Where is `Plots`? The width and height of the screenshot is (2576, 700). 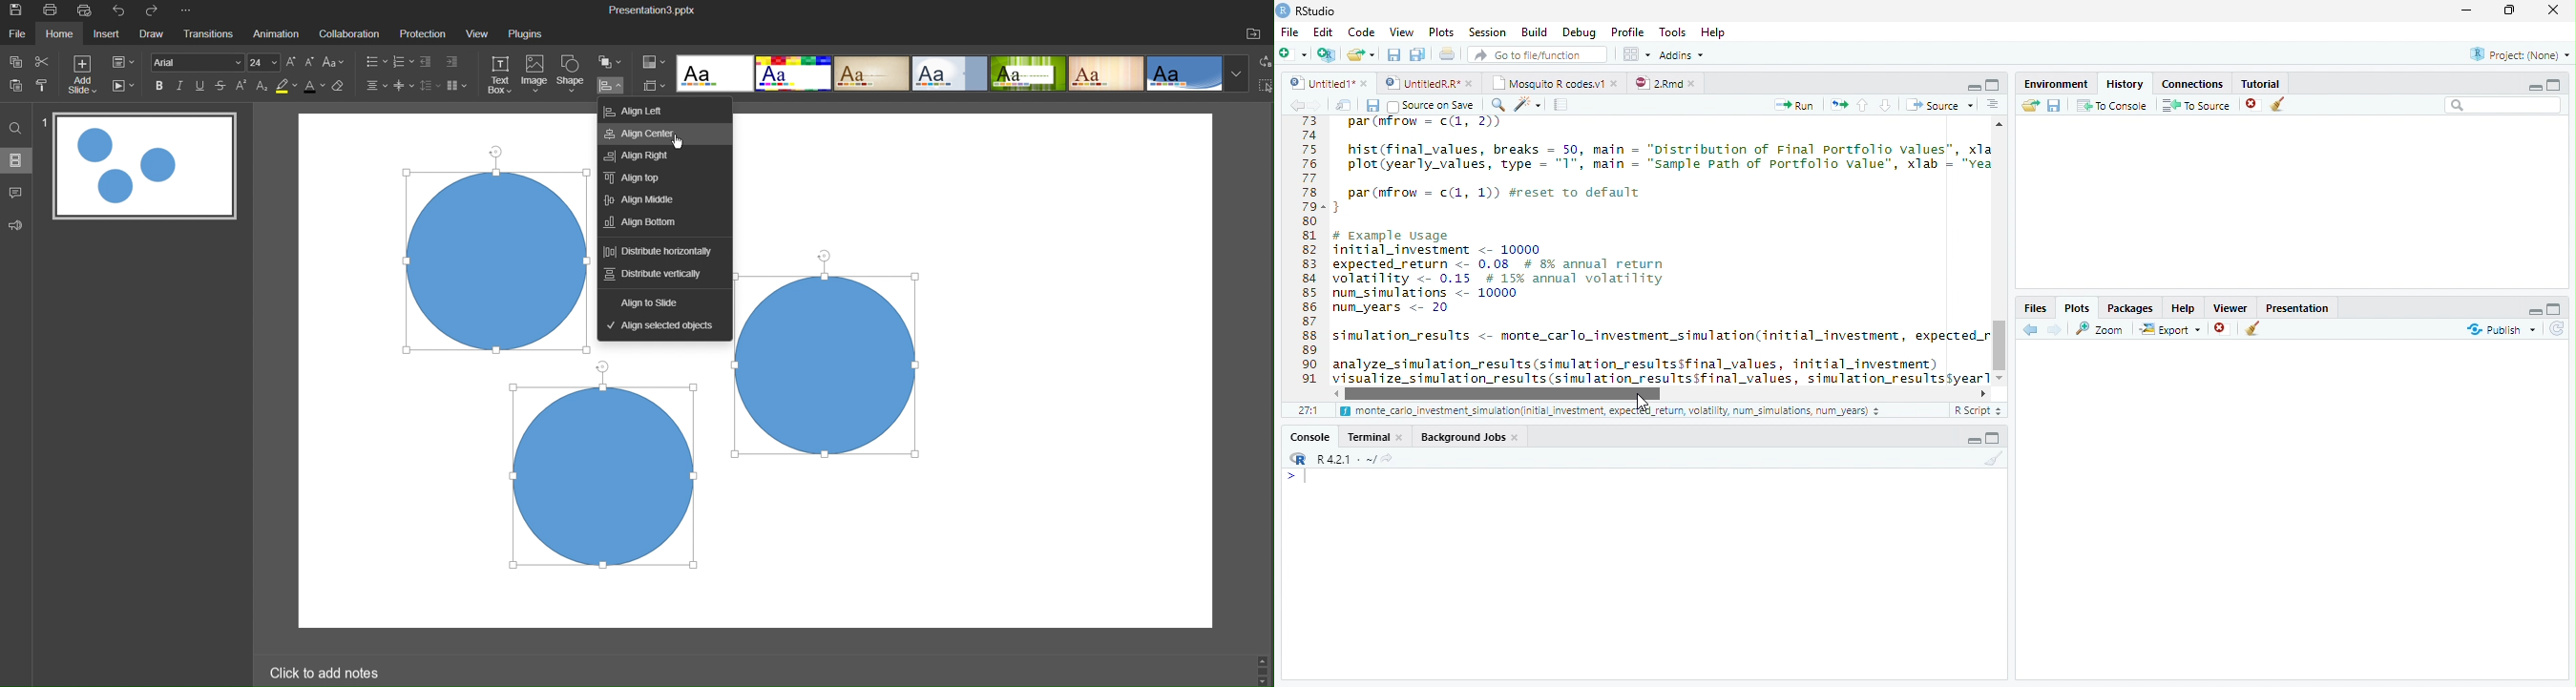 Plots is located at coordinates (2077, 307).